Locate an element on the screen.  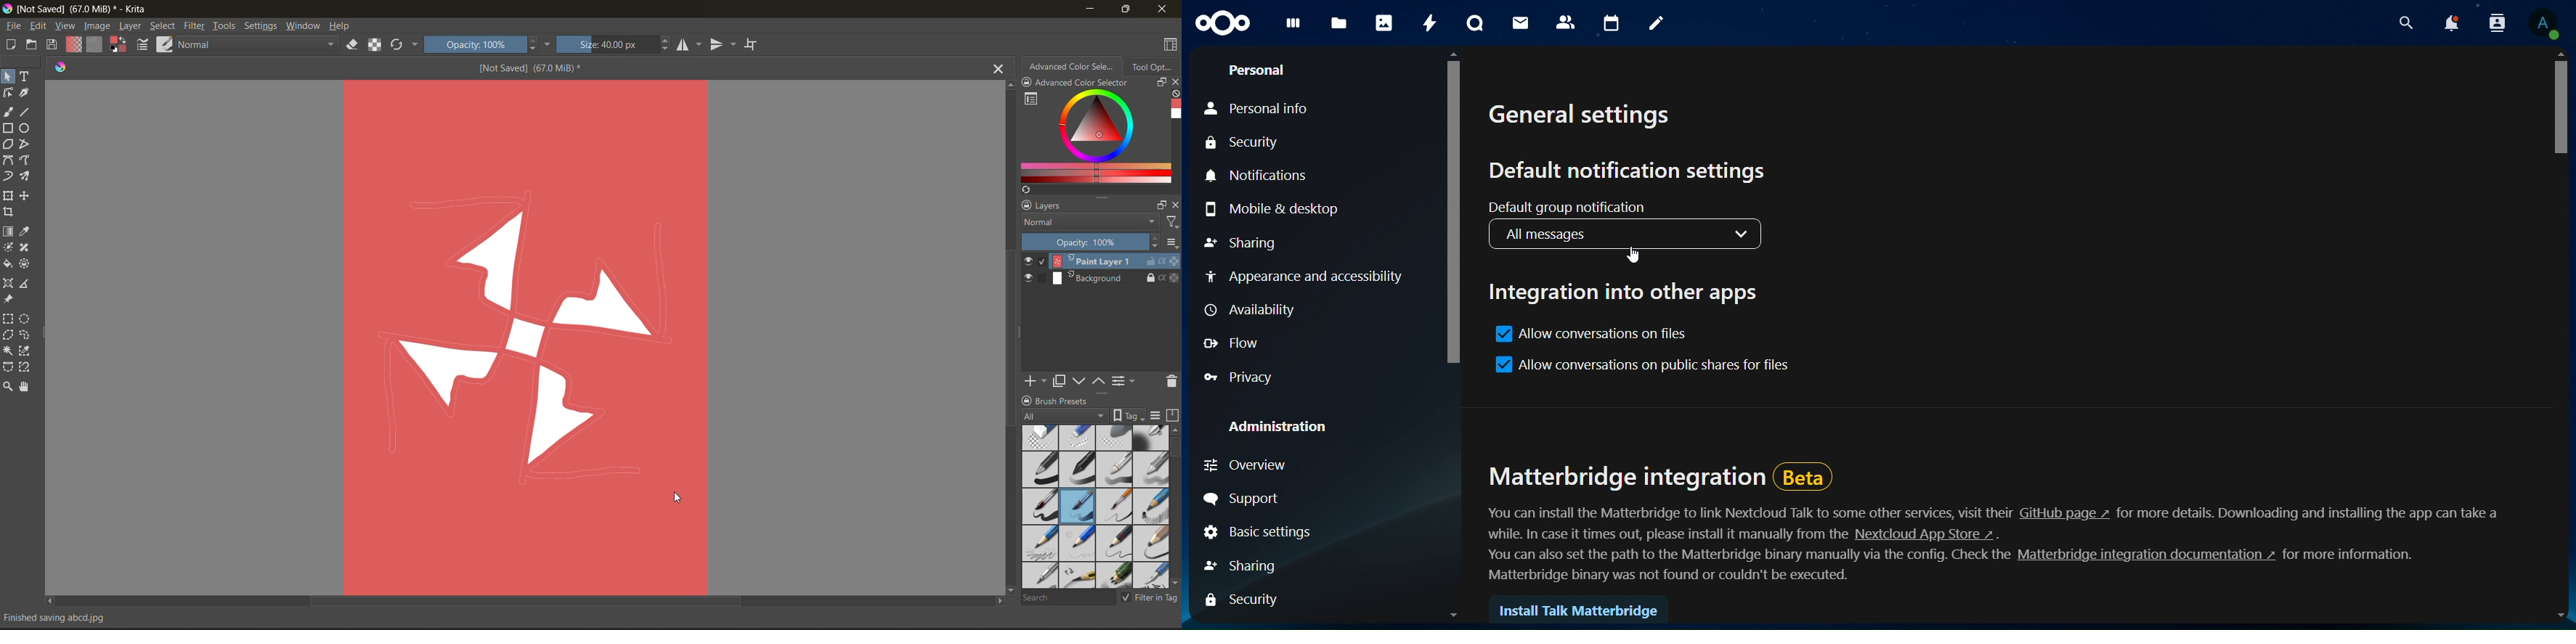
icon is located at coordinates (1225, 27).